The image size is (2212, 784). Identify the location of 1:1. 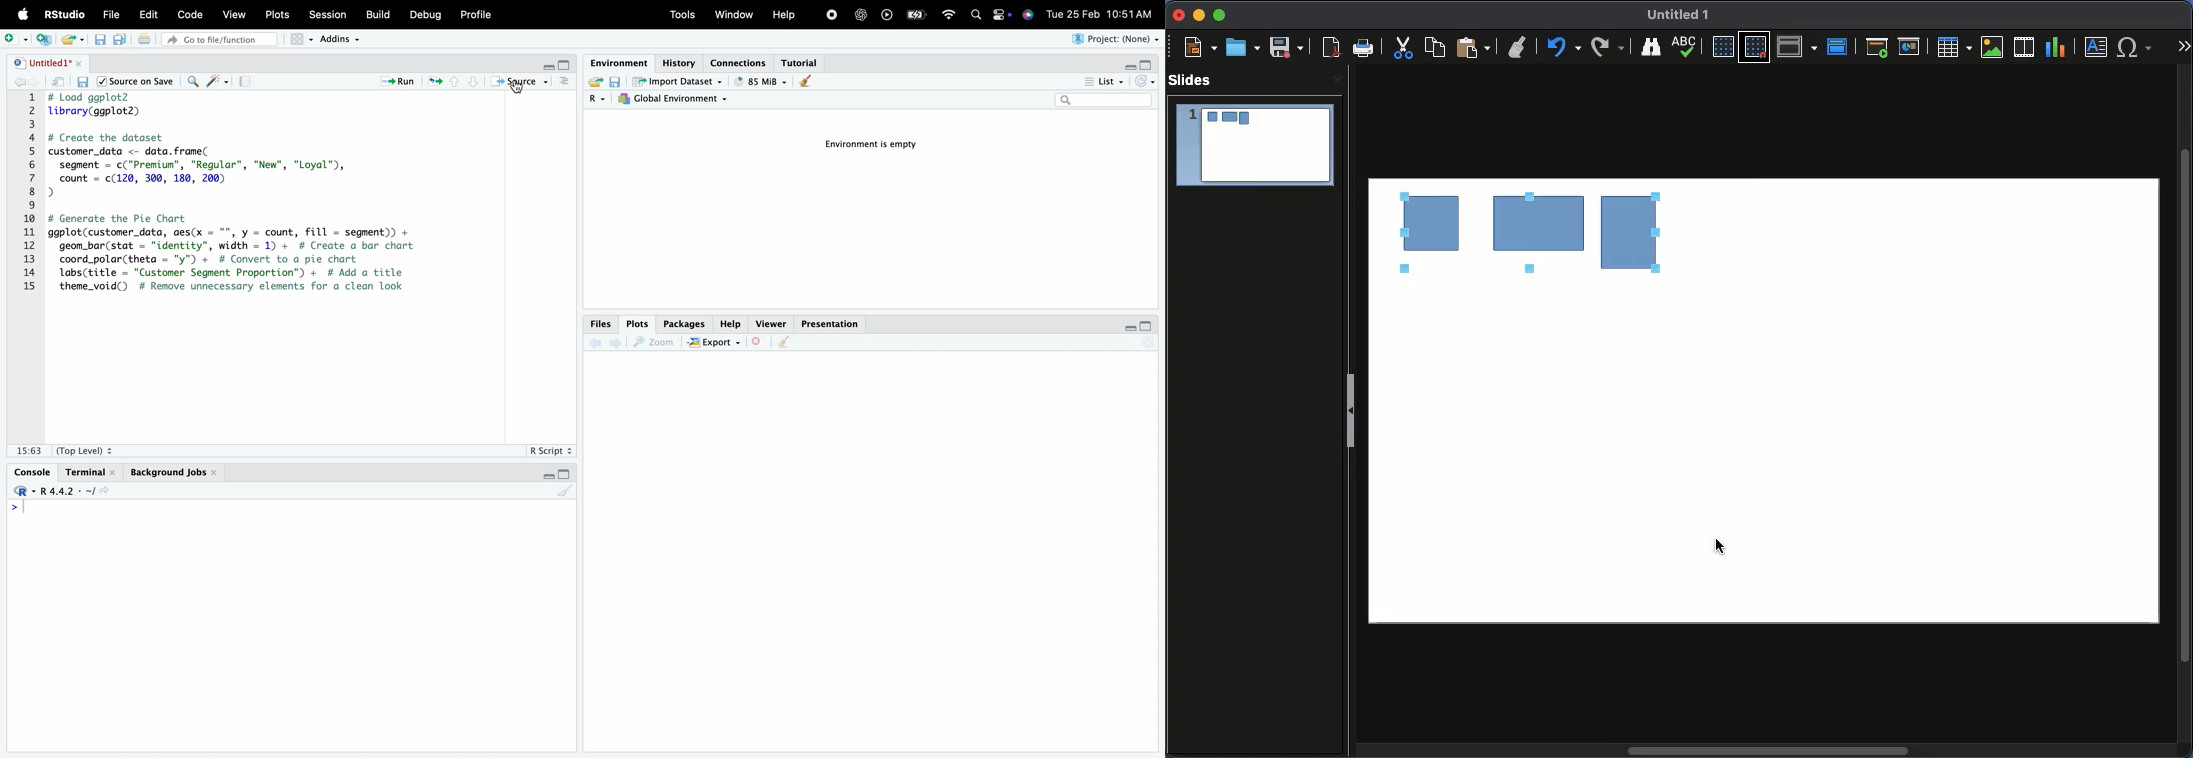
(28, 449).